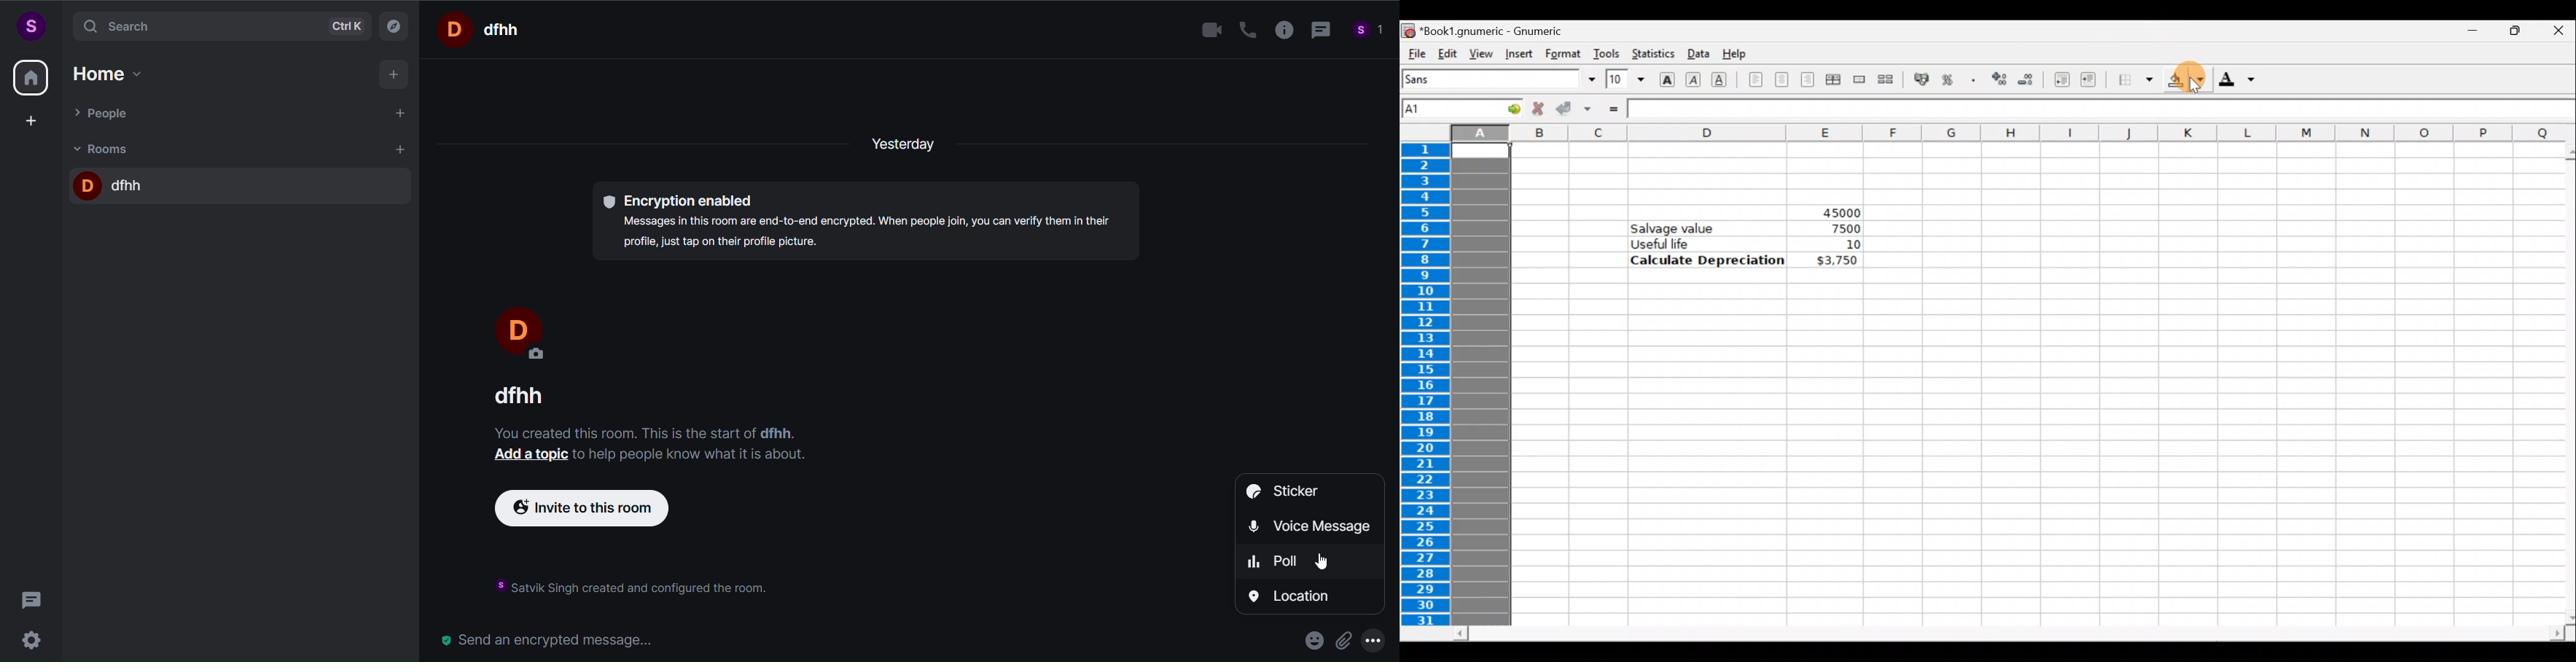  I want to click on text, so click(691, 456).